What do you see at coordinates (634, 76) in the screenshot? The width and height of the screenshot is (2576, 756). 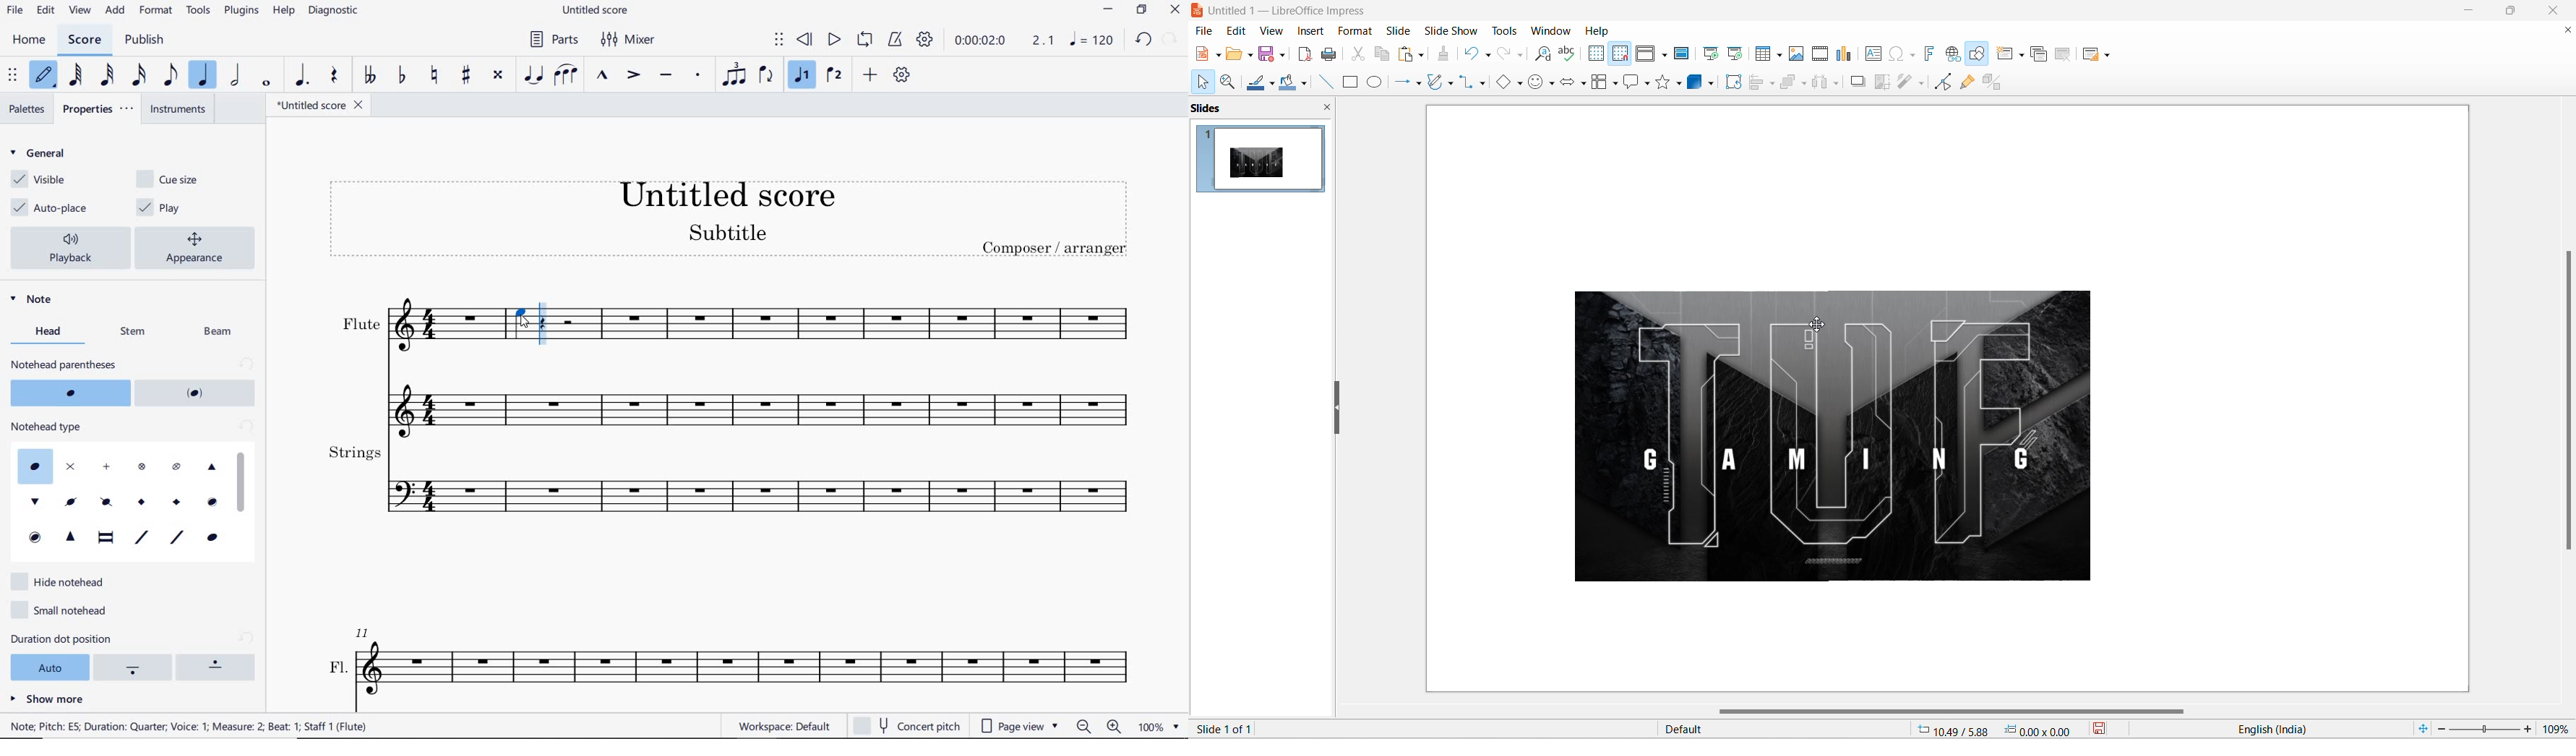 I see `ACCENT` at bounding box center [634, 76].